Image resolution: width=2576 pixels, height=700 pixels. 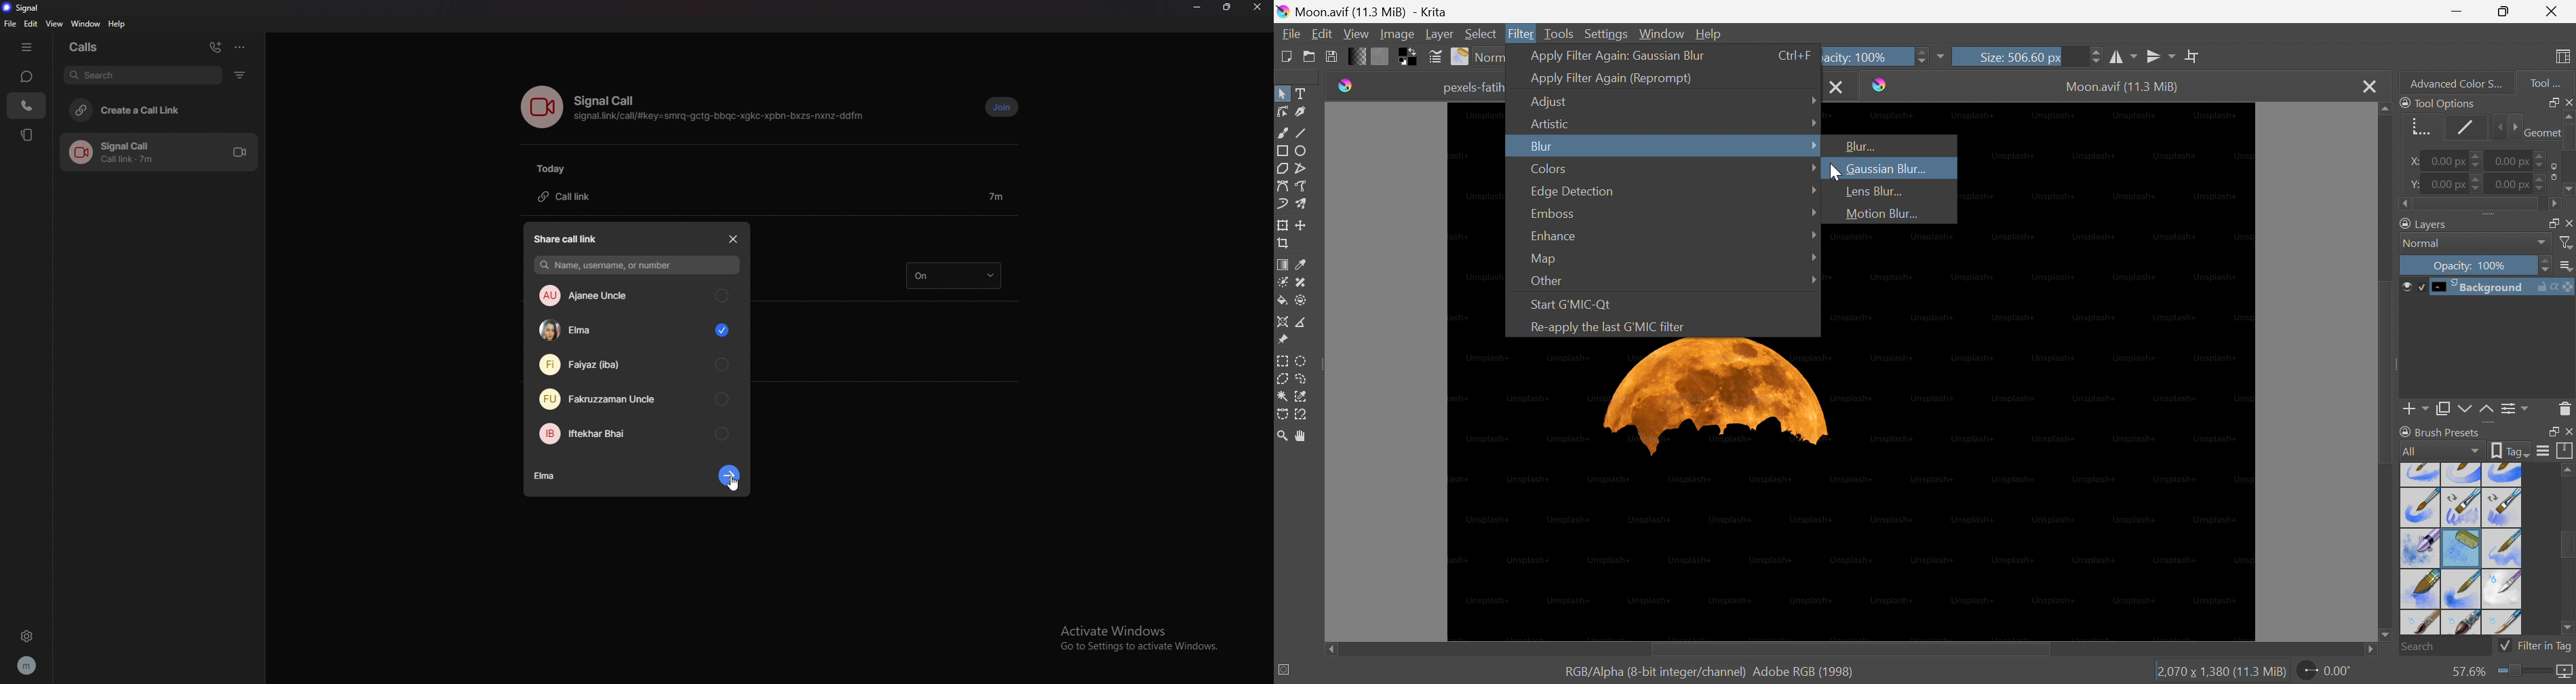 I want to click on Scroll right, so click(x=2373, y=651).